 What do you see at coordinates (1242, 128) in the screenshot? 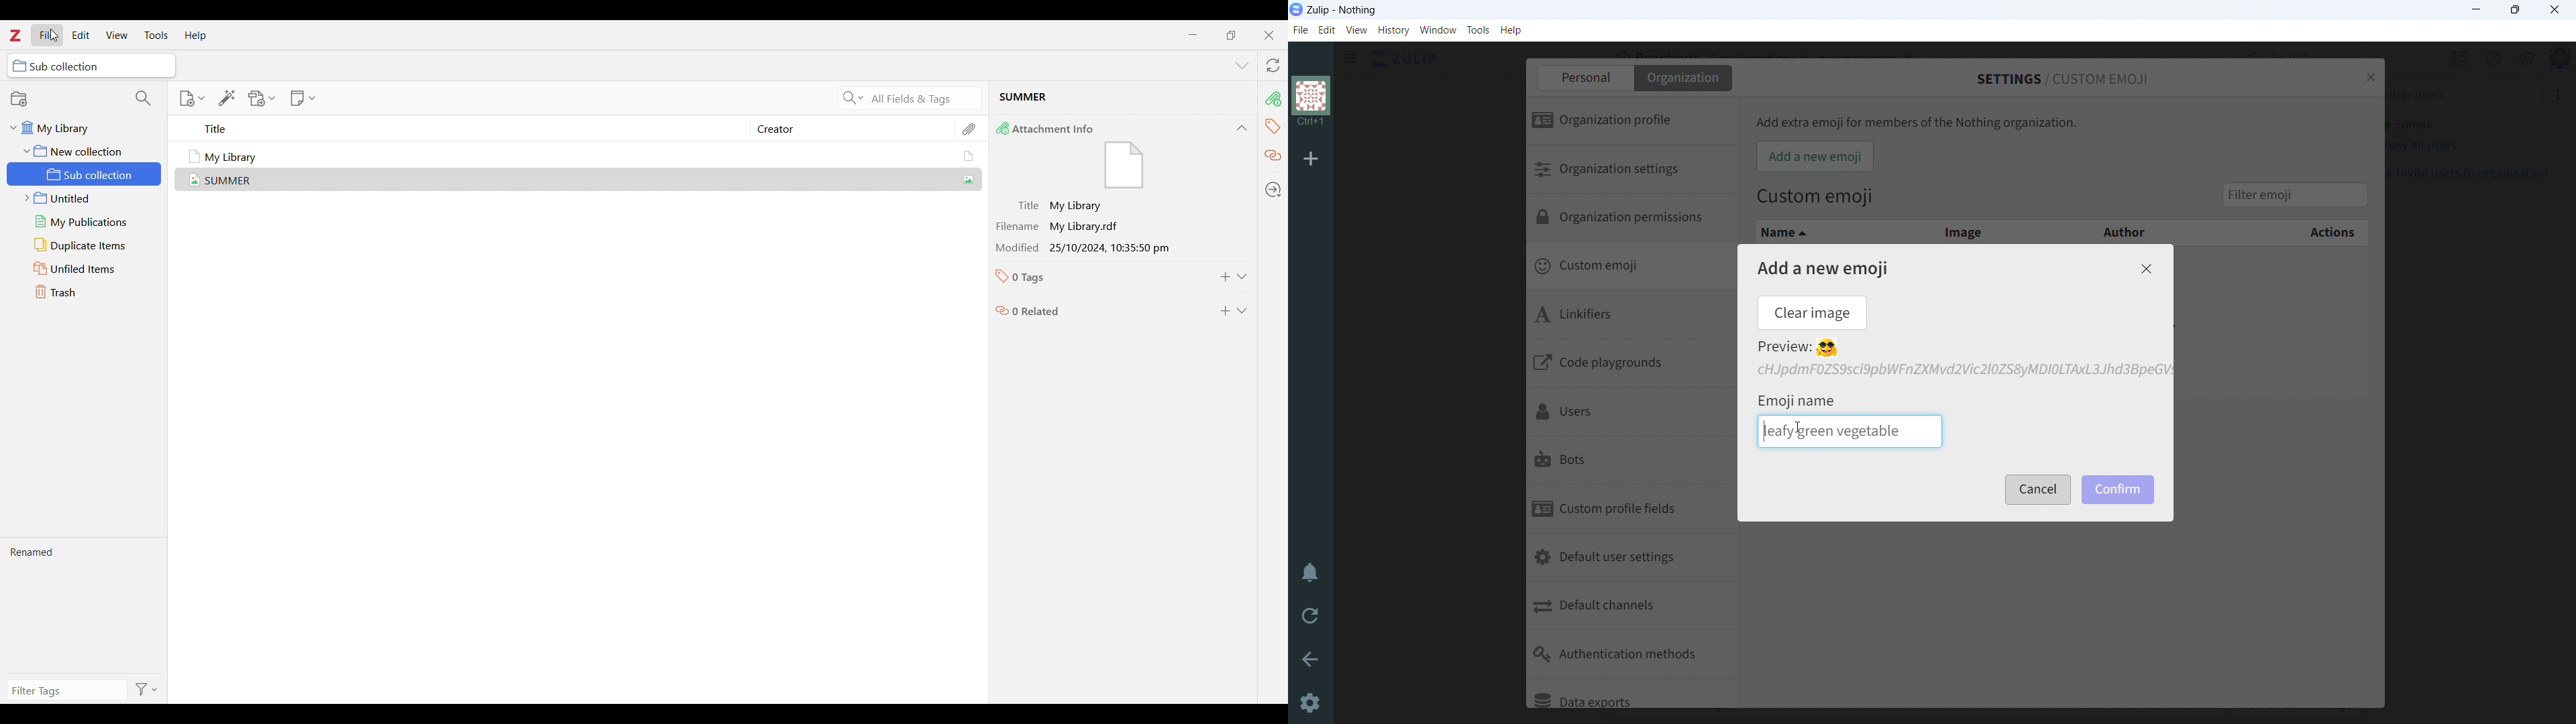
I see `Collapse` at bounding box center [1242, 128].